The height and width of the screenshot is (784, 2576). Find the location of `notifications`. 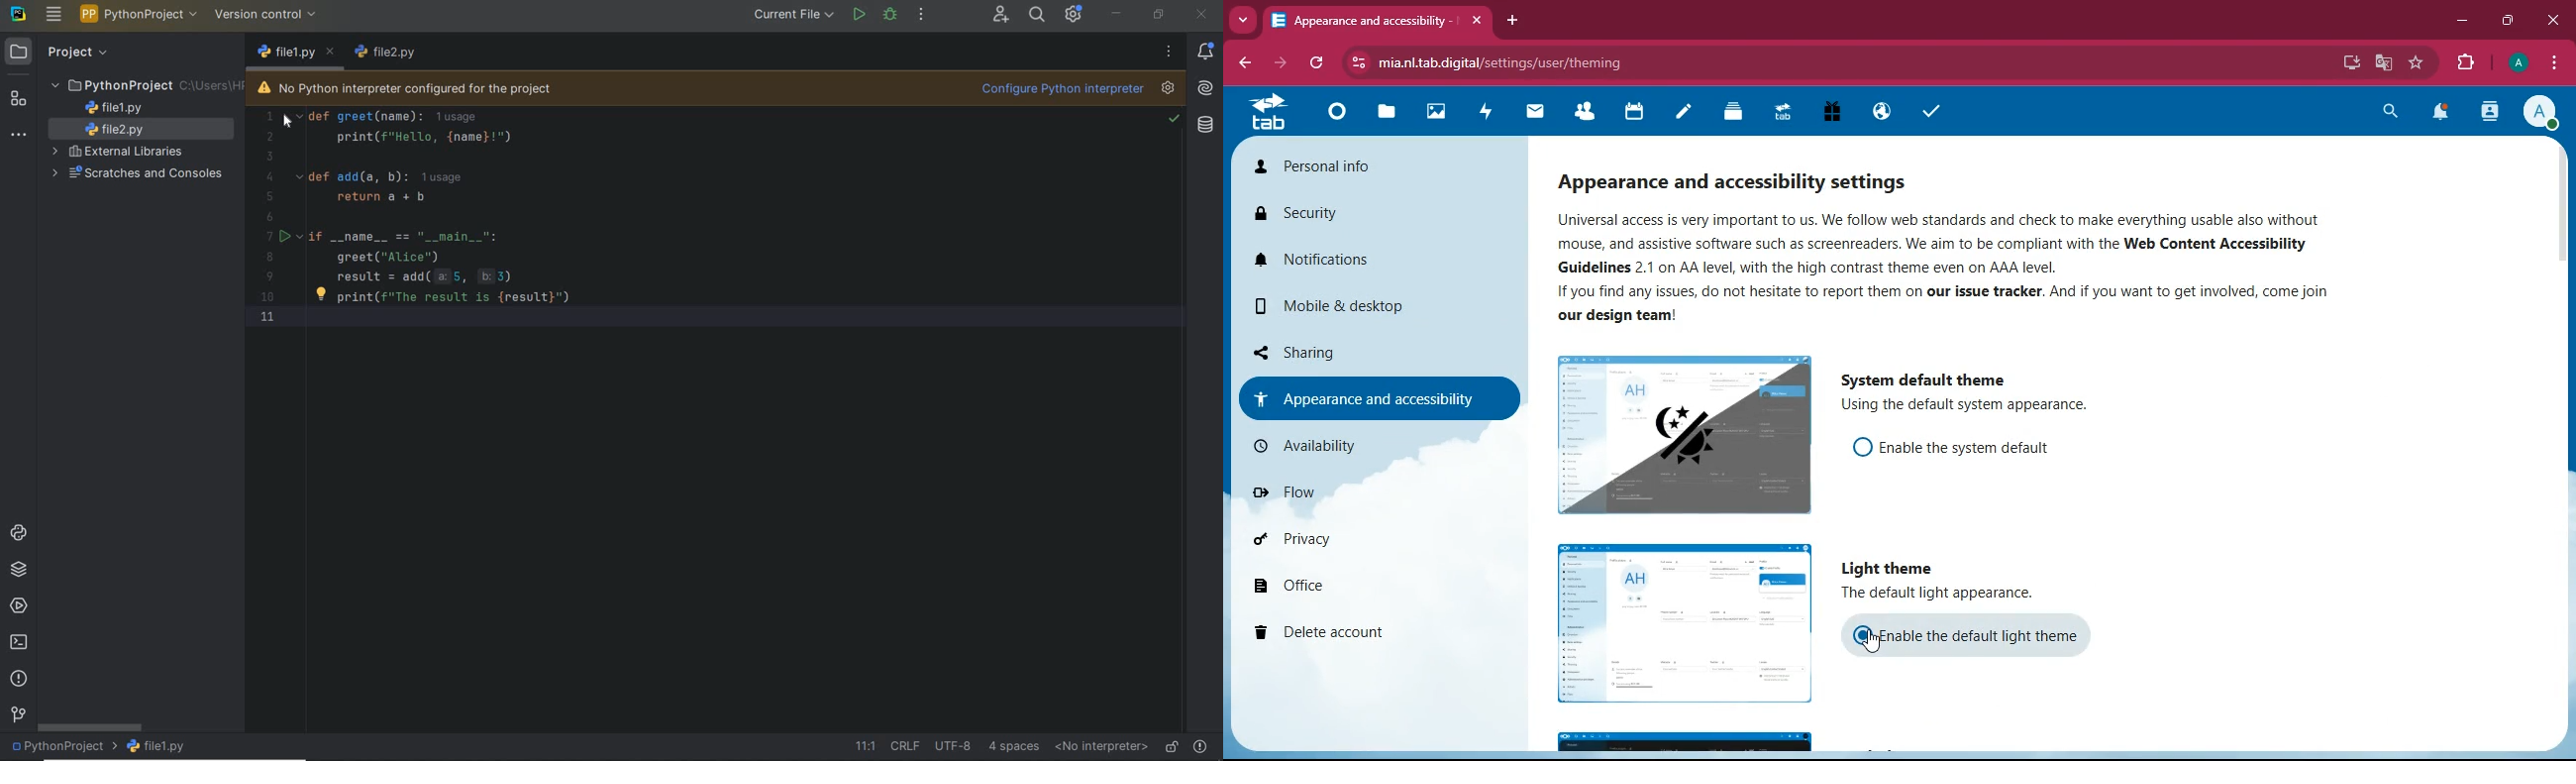

notifications is located at coordinates (2443, 113).